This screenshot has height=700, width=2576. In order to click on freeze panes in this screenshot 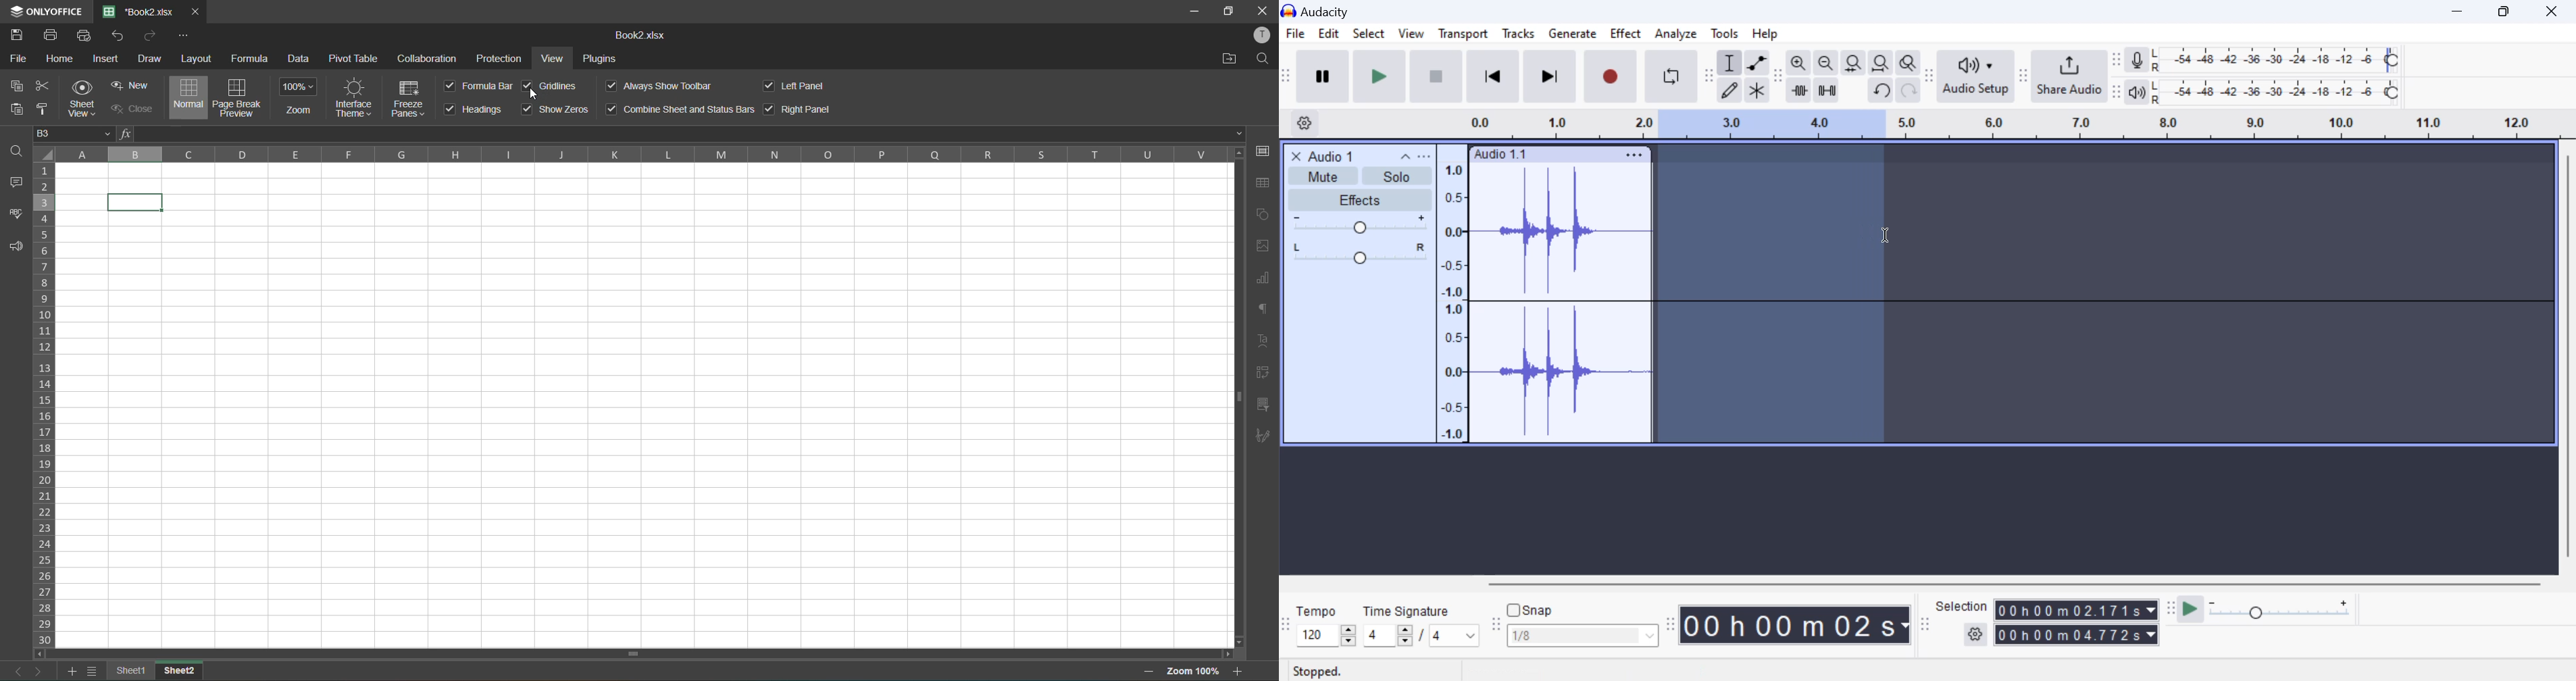, I will do `click(411, 97)`.